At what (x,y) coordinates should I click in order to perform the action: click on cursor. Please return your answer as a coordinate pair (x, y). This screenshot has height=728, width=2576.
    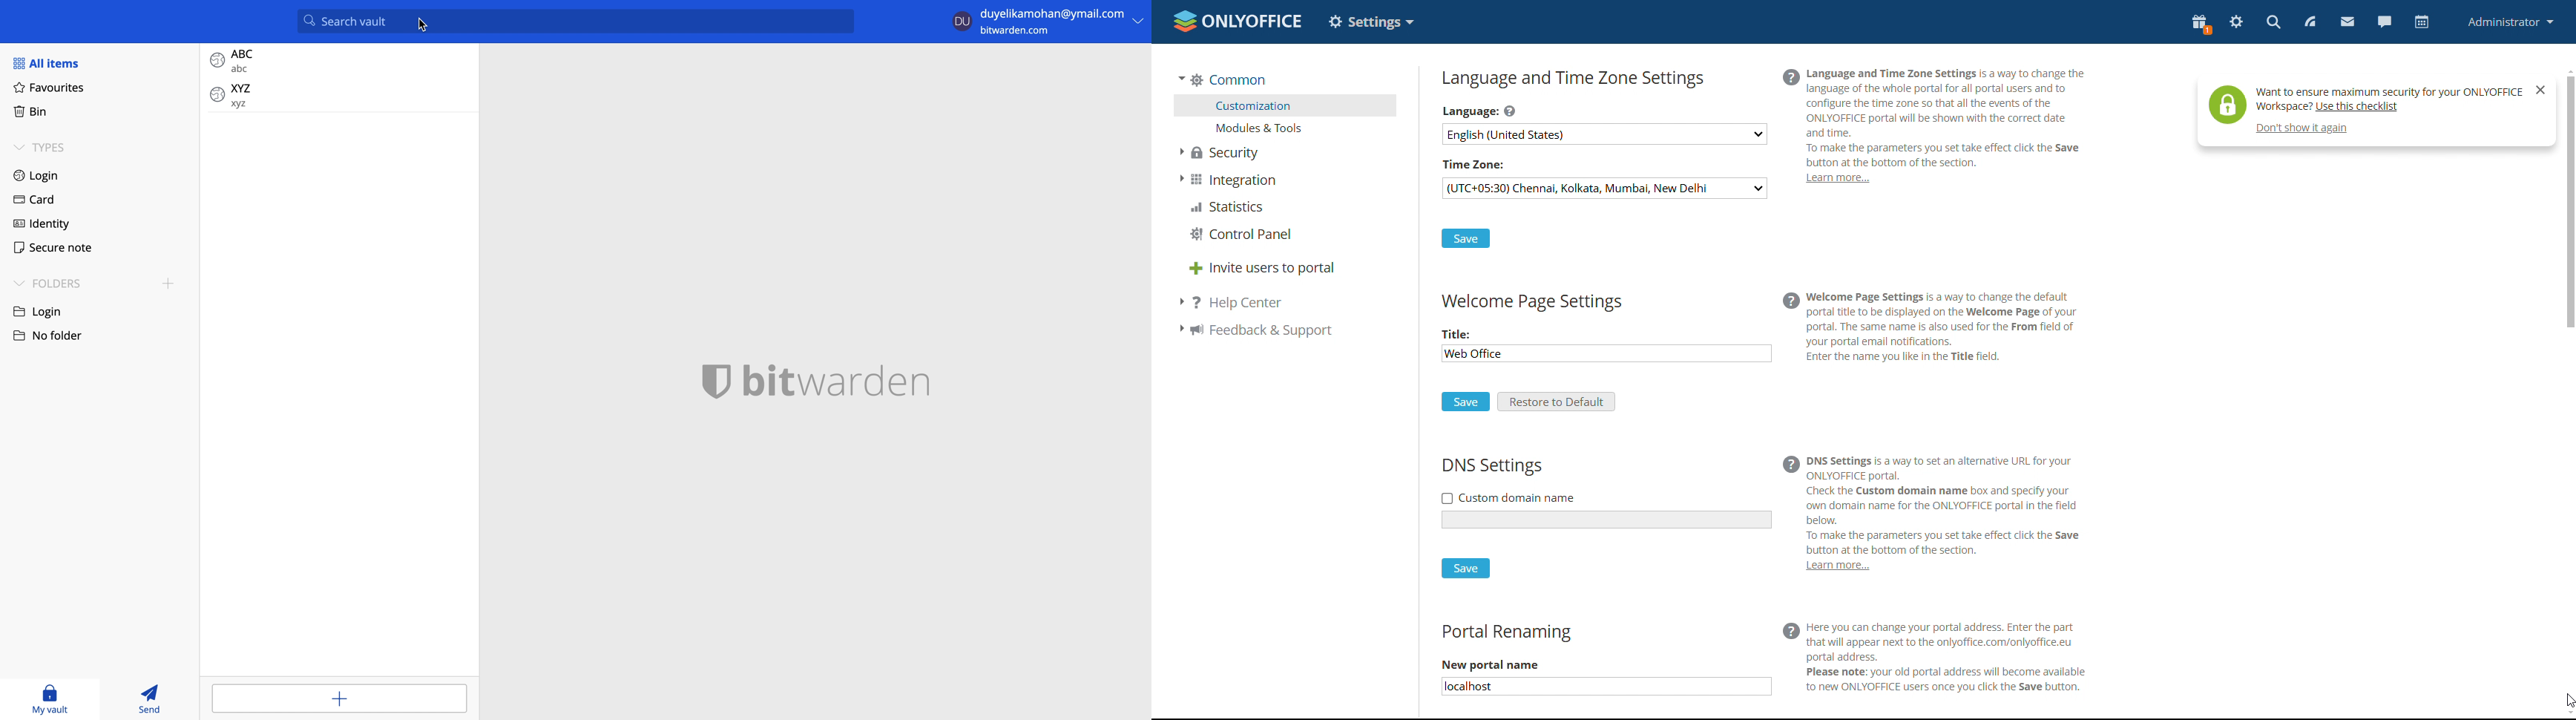
    Looking at the image, I should click on (2545, 701).